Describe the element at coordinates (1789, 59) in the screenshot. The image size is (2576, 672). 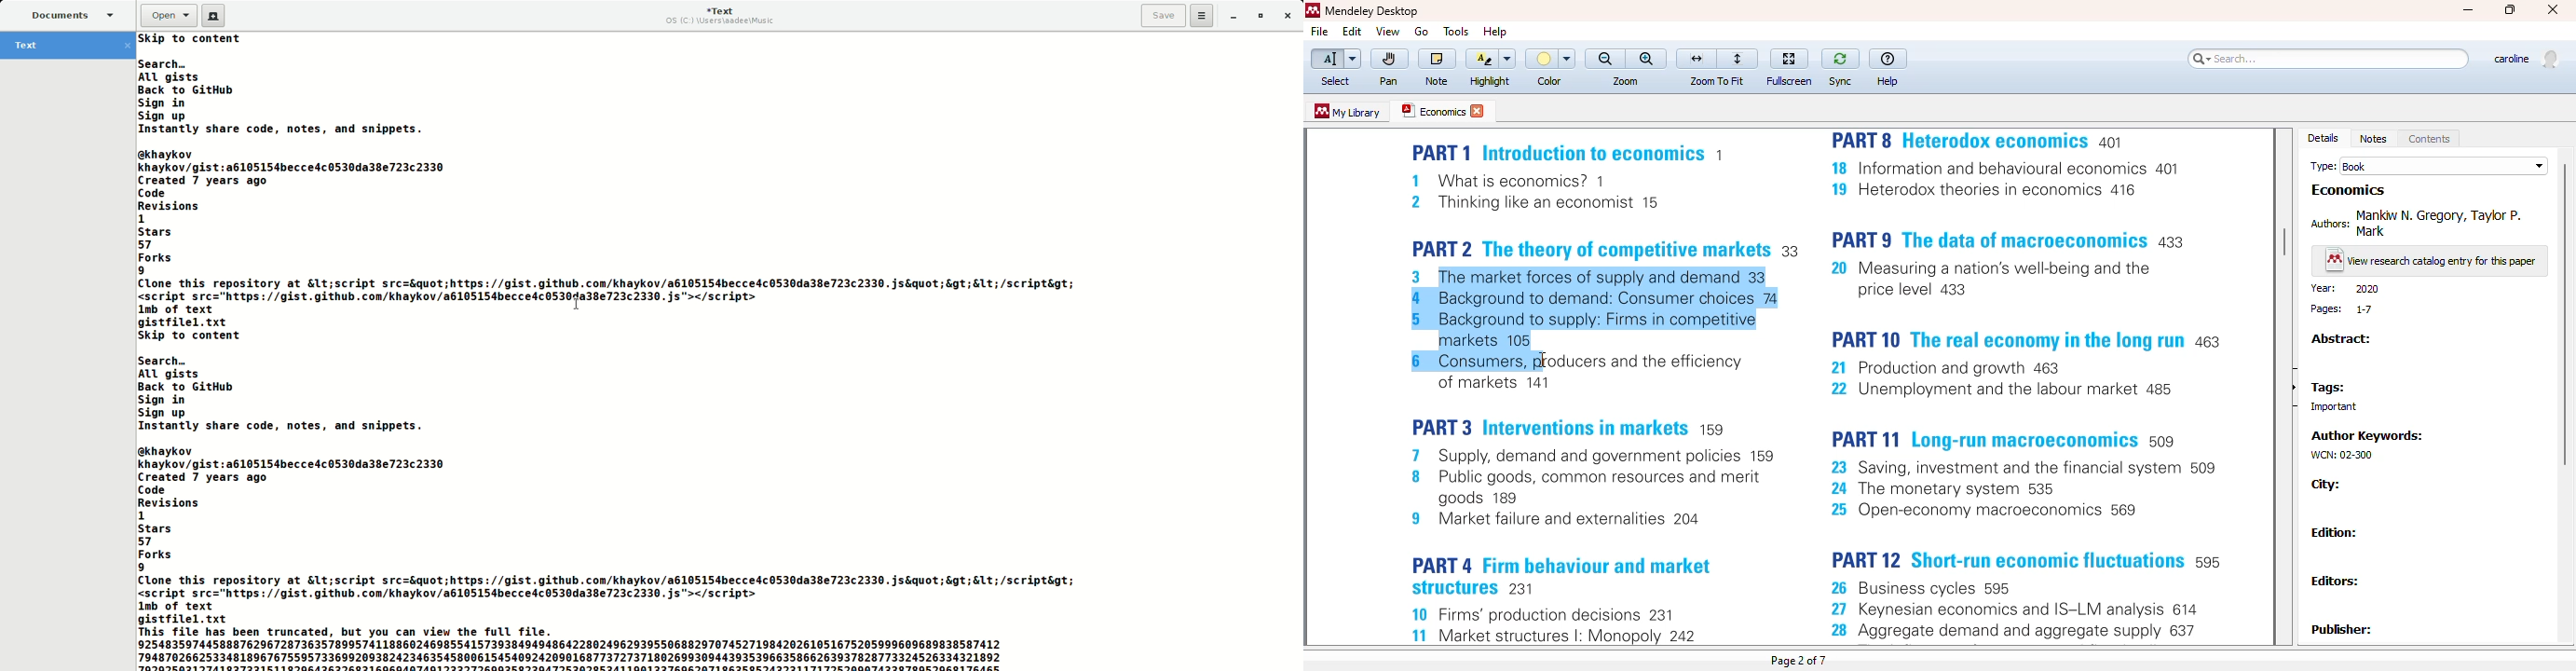
I see `fullscreen` at that location.